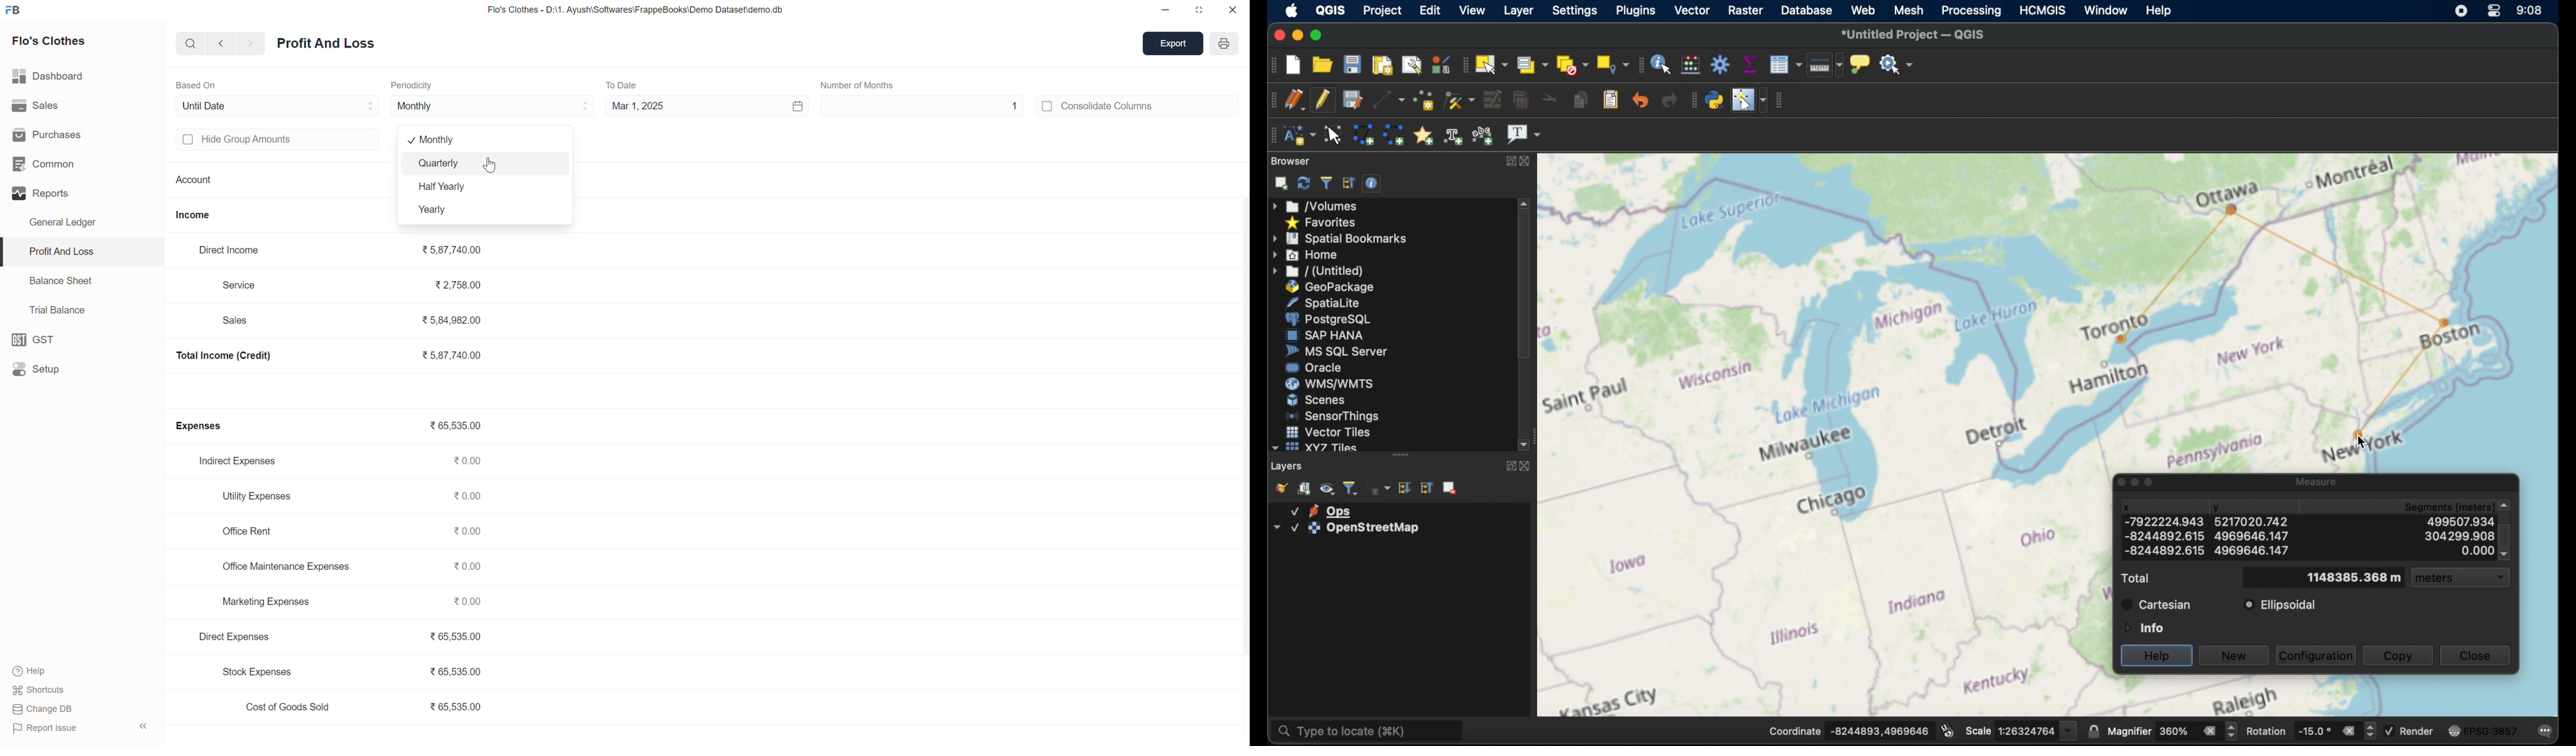  Describe the element at coordinates (1916, 35) in the screenshot. I see `untitles project QGIS` at that location.